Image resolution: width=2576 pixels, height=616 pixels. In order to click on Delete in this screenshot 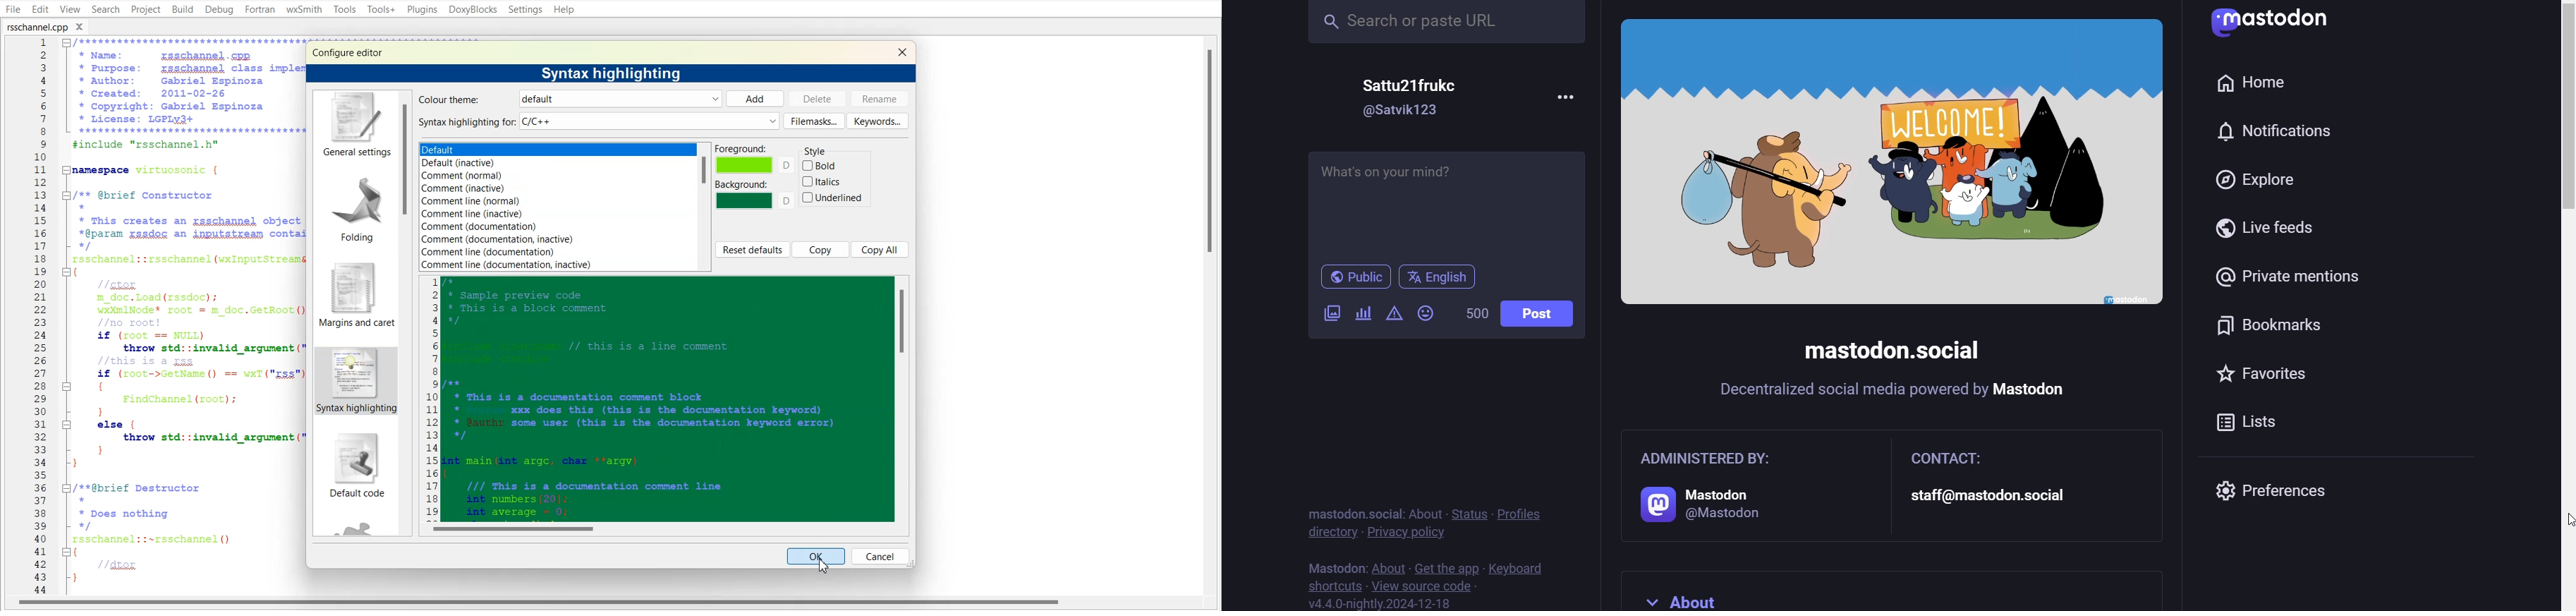, I will do `click(817, 98)`.